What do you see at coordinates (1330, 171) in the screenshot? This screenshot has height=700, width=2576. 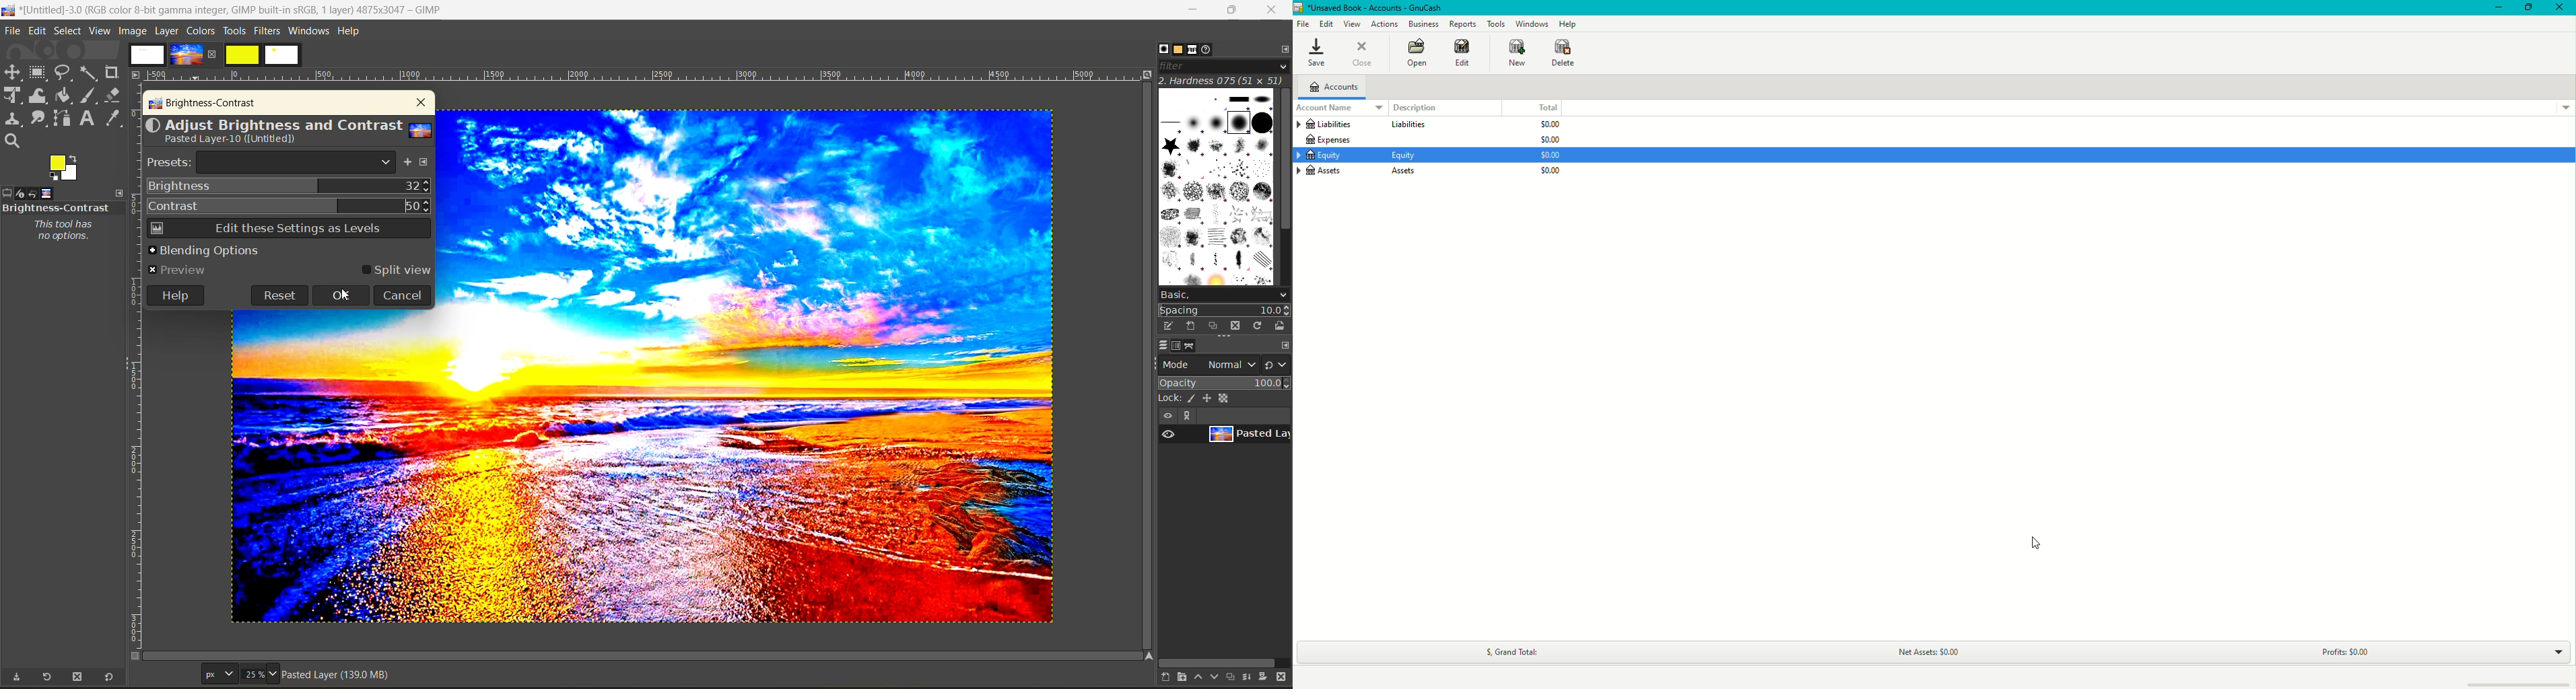 I see `Equity` at bounding box center [1330, 171].